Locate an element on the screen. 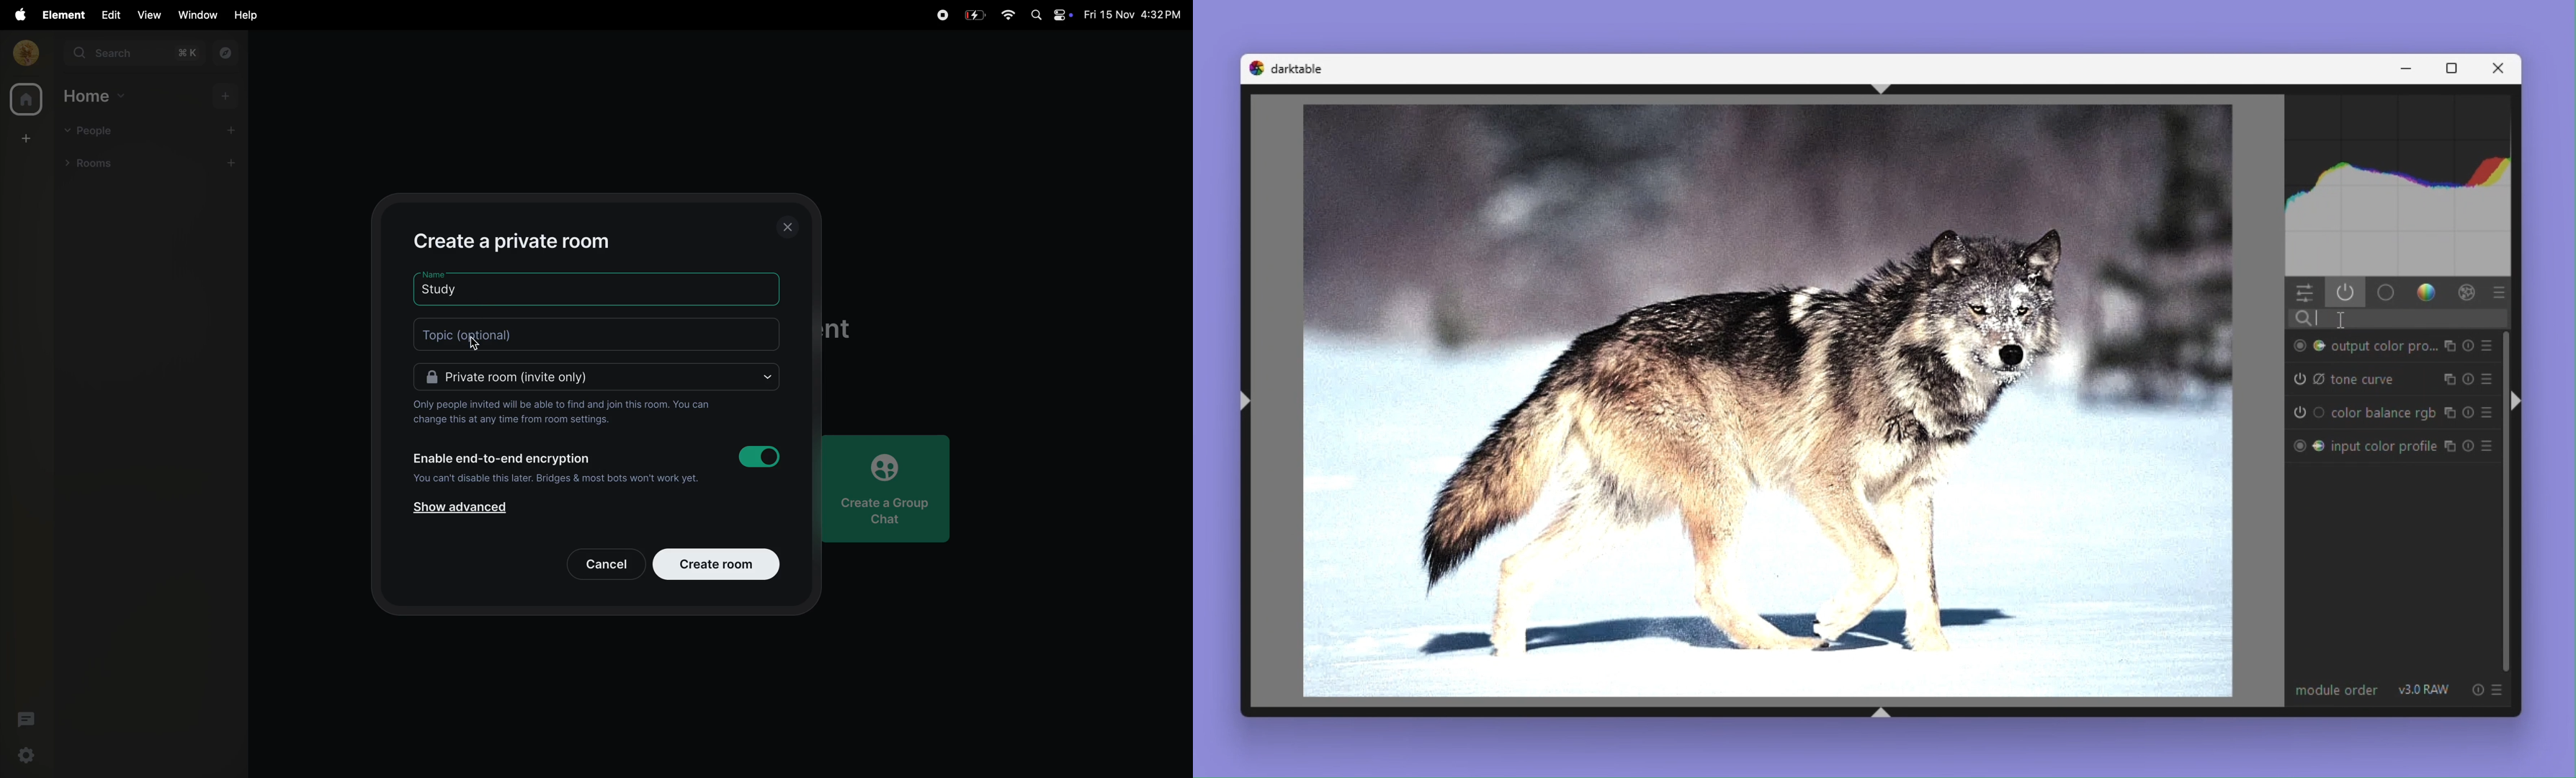 This screenshot has height=784, width=2576. Effect is located at coordinates (2468, 293).